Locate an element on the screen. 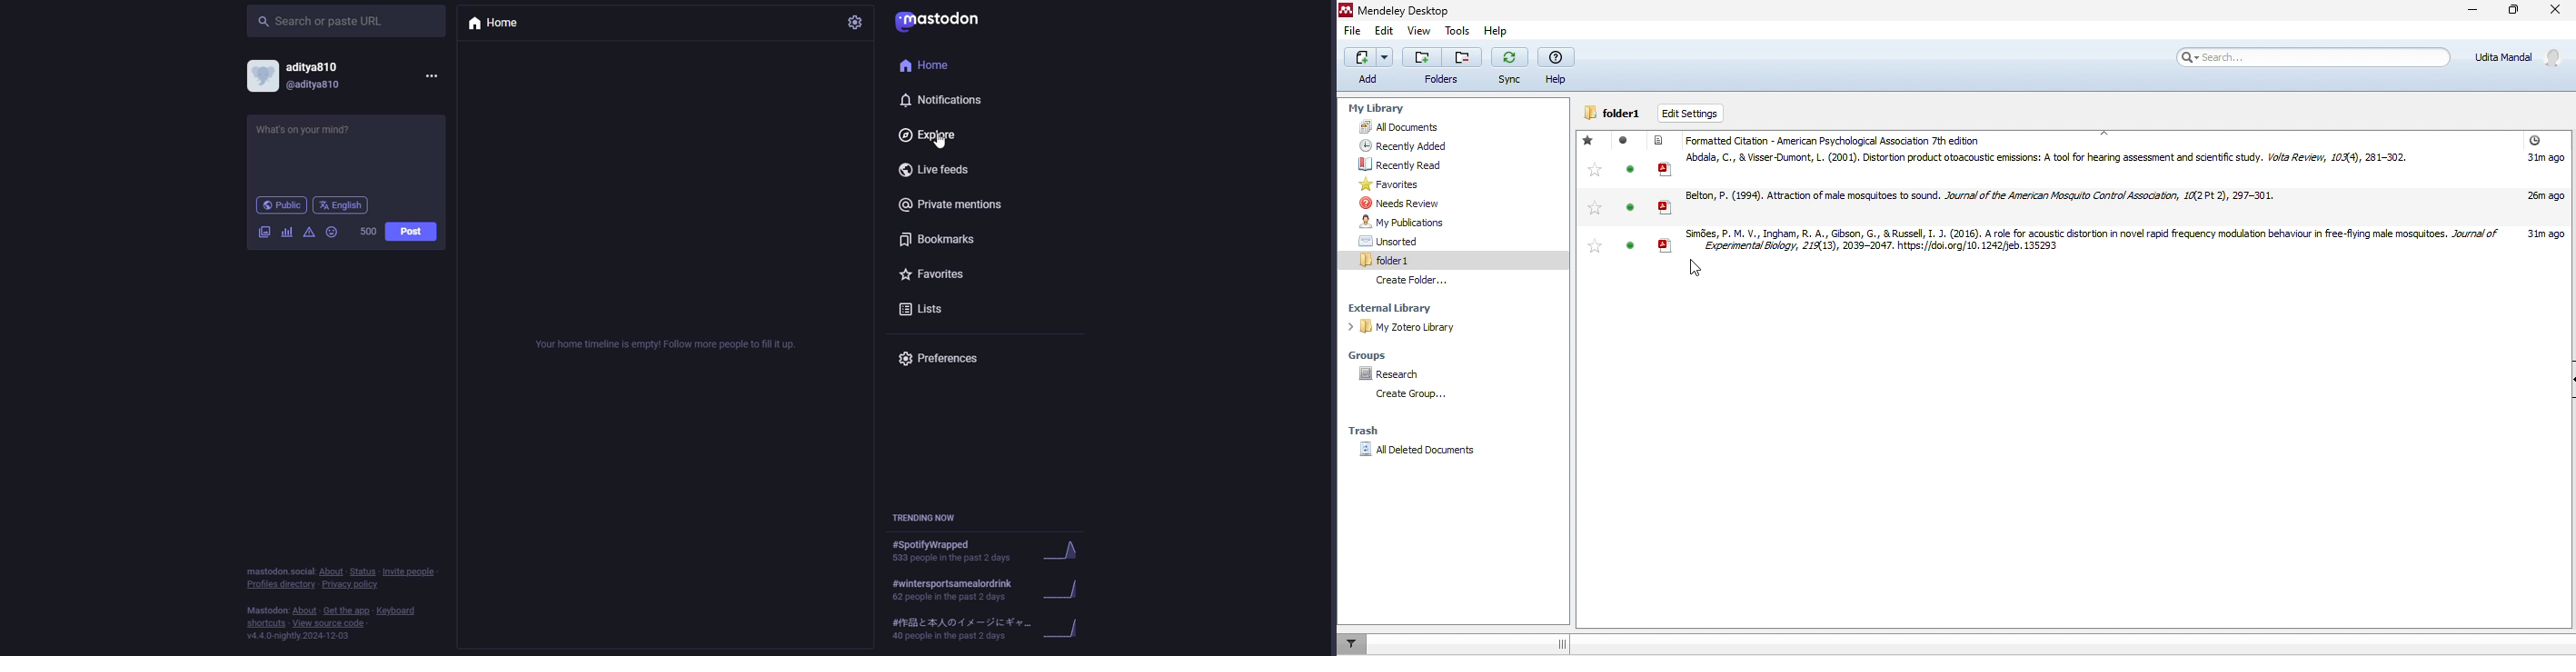  read / unread is located at coordinates (1630, 193).